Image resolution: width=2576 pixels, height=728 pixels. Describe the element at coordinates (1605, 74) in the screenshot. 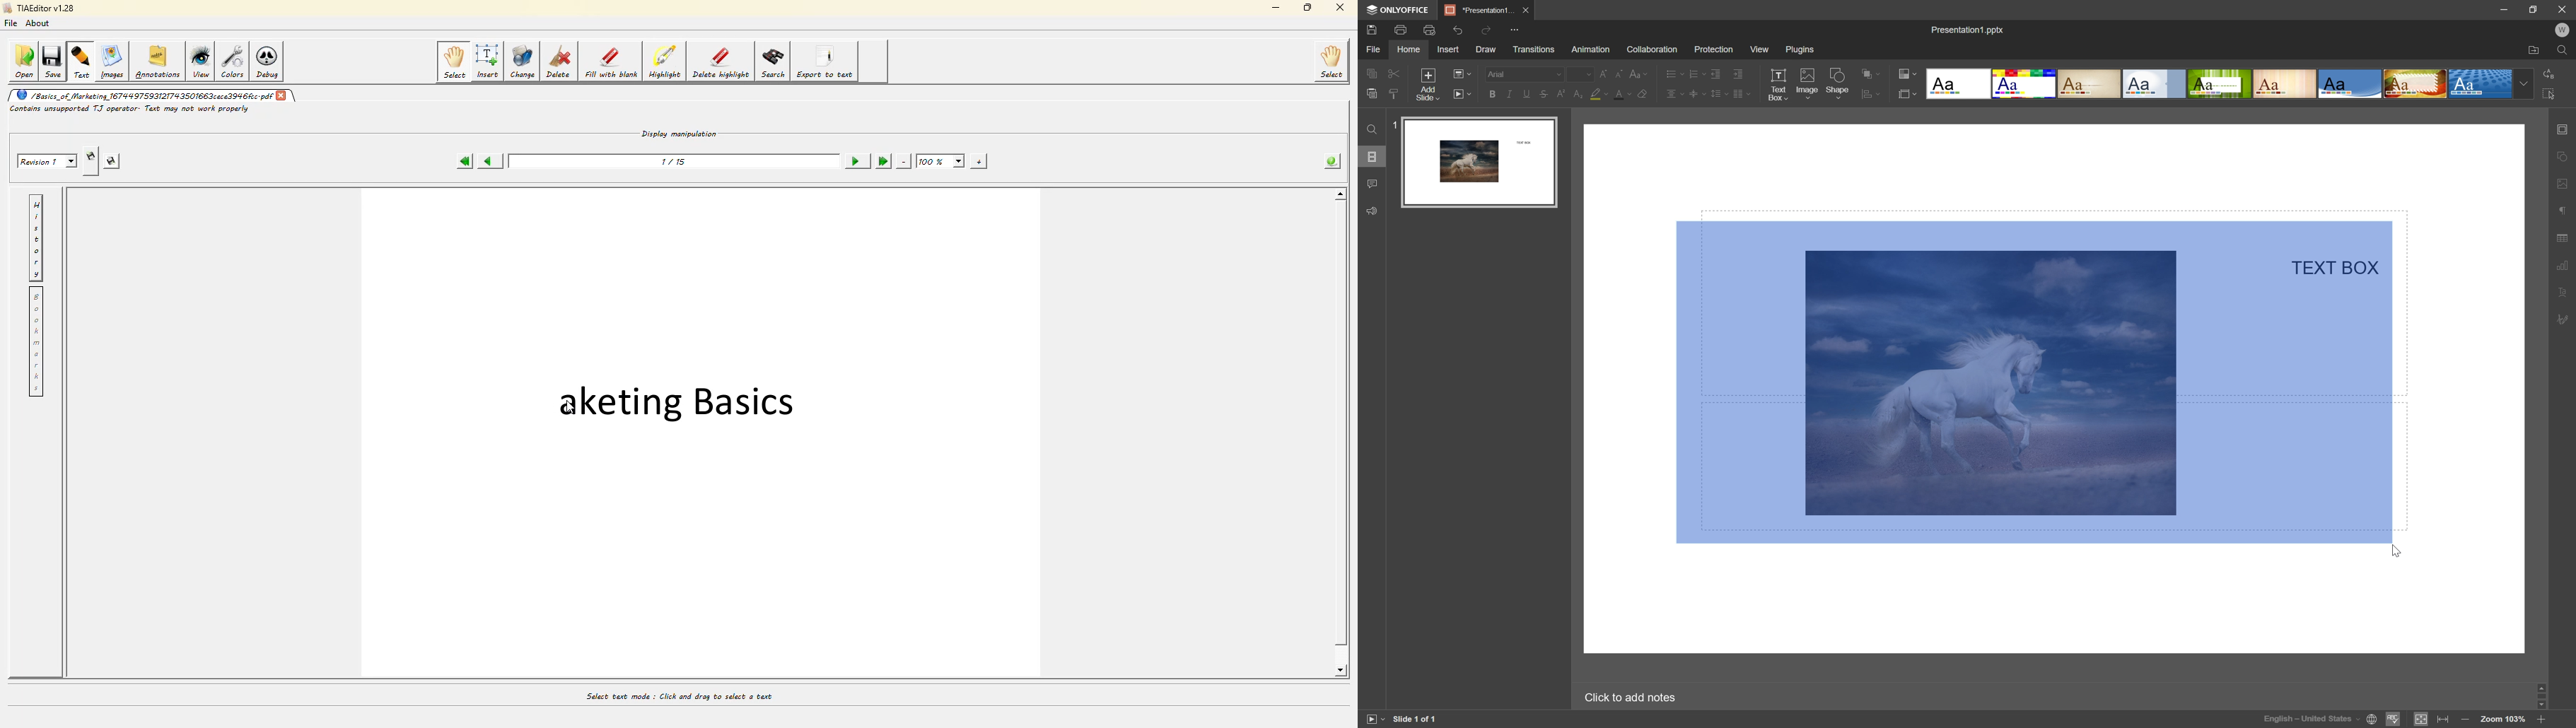

I see `increasement size` at that location.